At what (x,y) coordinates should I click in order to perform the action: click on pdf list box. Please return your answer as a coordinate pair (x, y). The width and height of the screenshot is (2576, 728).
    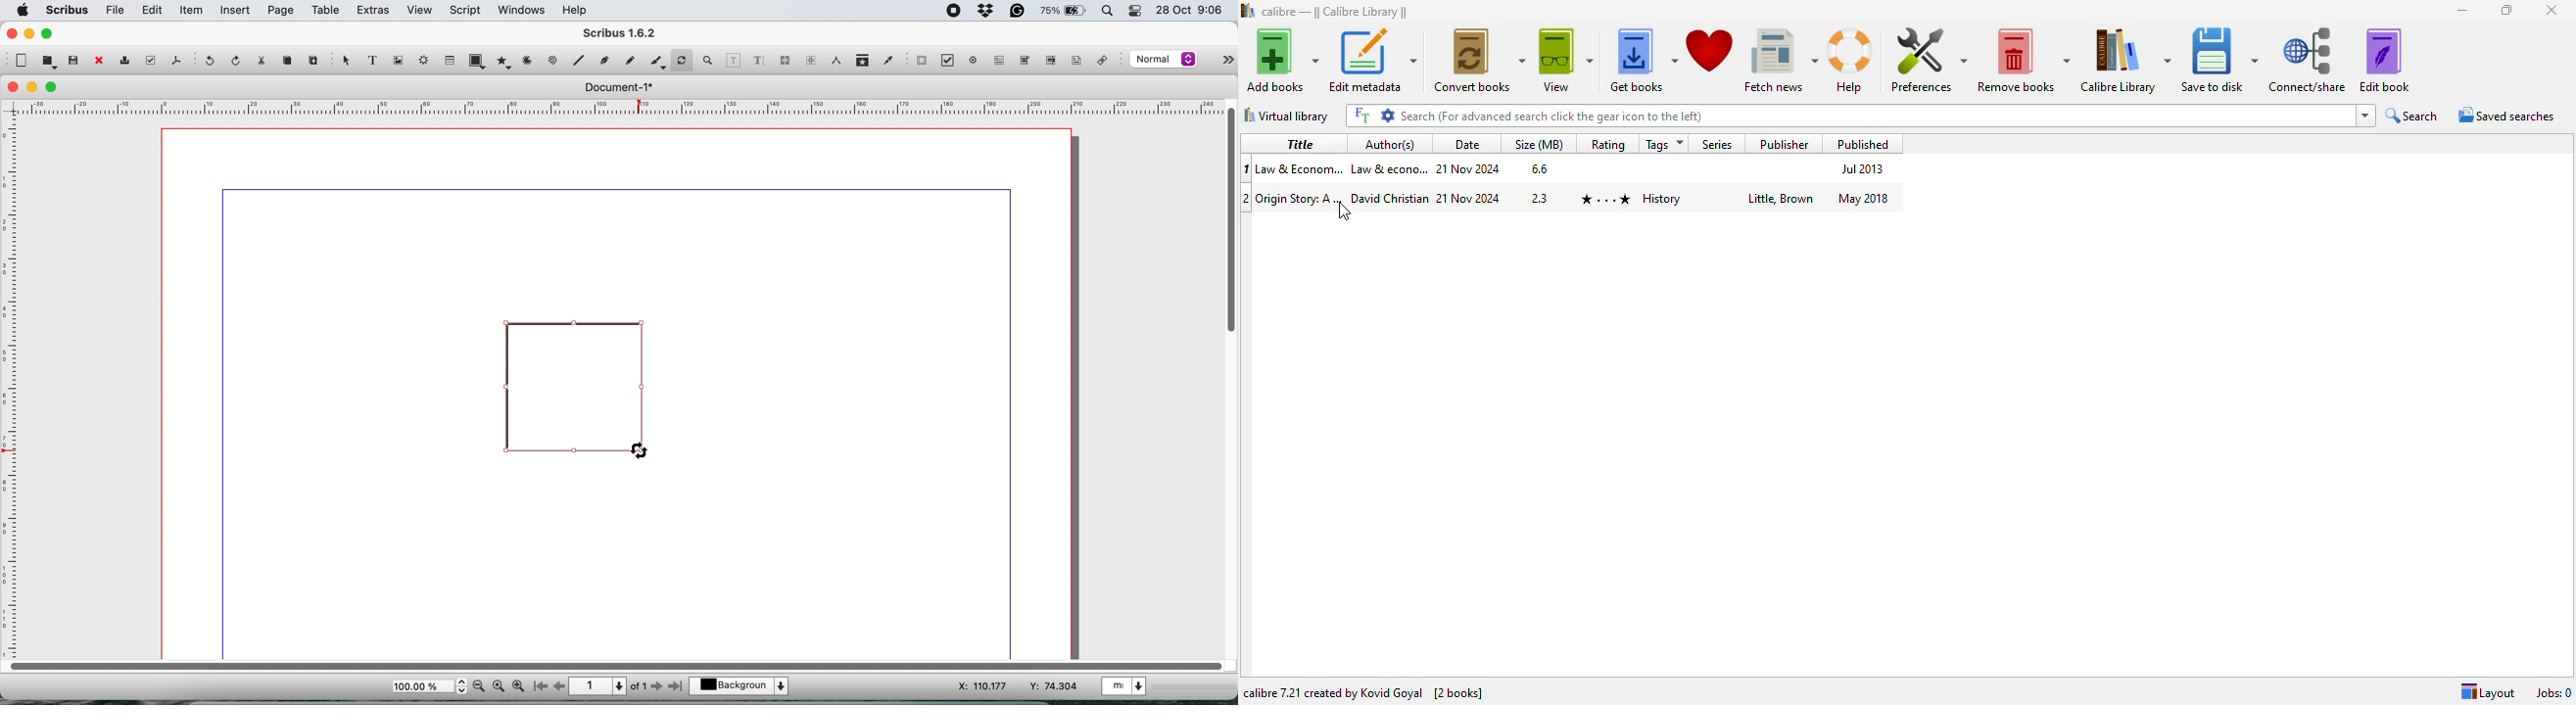
    Looking at the image, I should click on (1049, 61).